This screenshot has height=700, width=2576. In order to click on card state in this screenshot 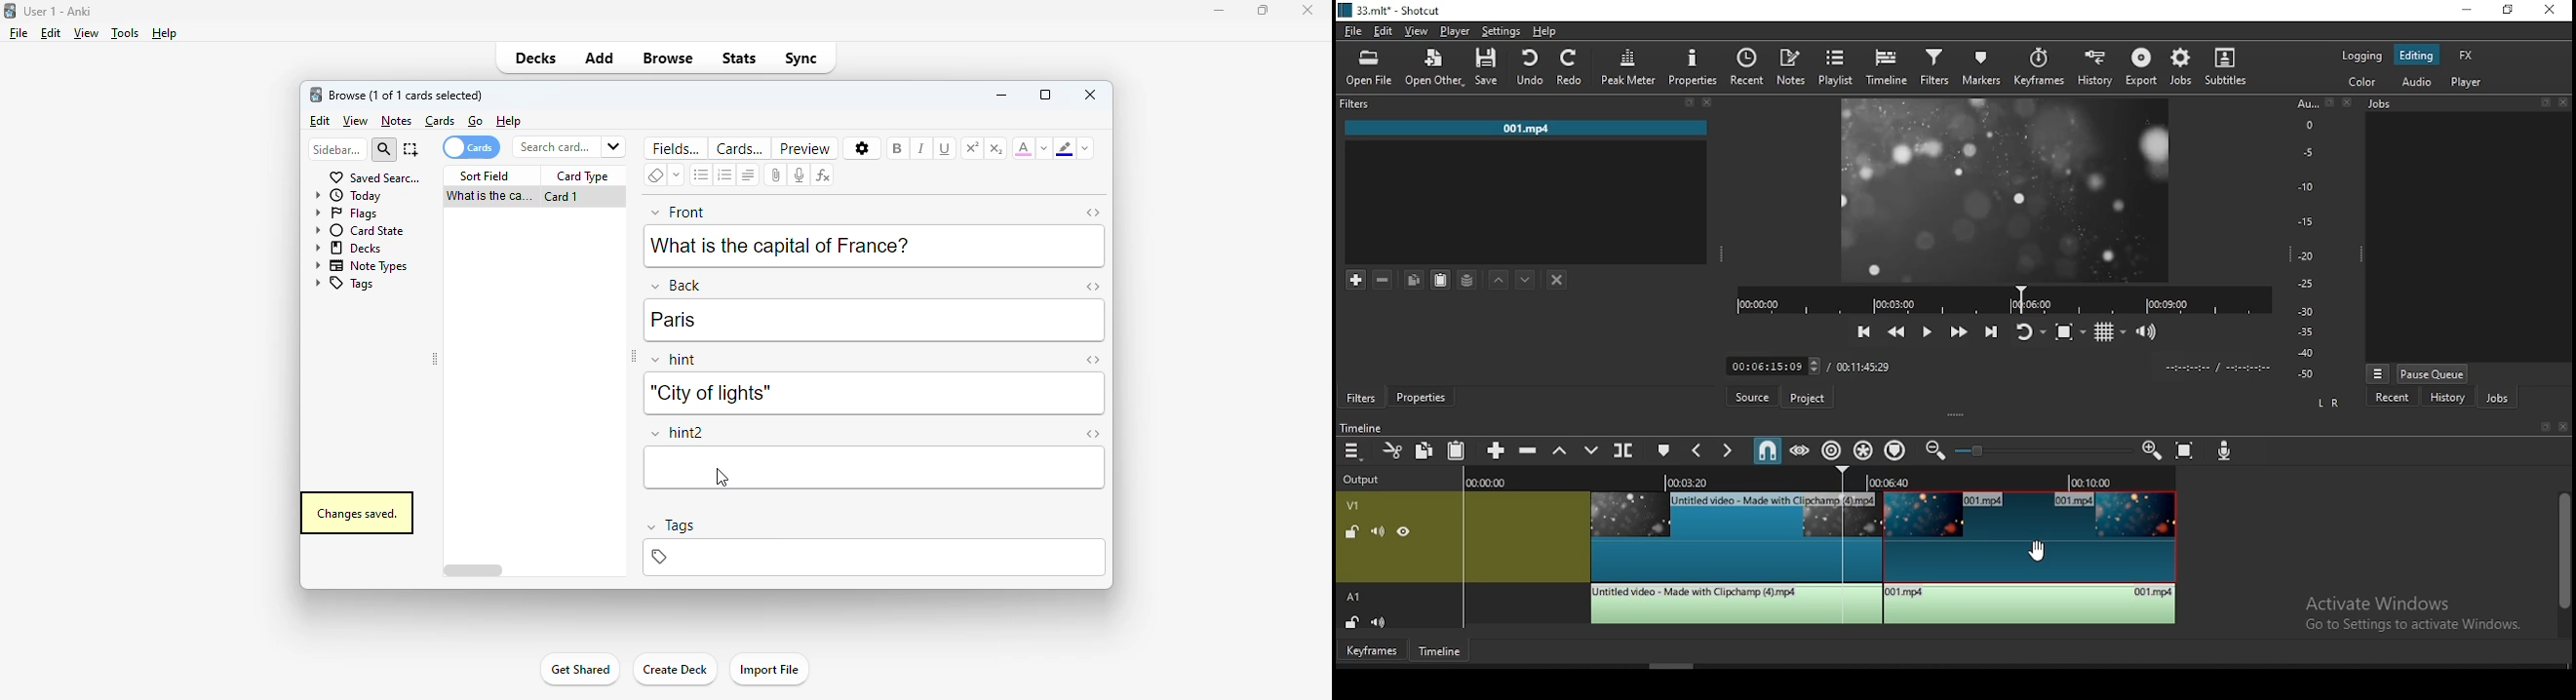, I will do `click(359, 230)`.